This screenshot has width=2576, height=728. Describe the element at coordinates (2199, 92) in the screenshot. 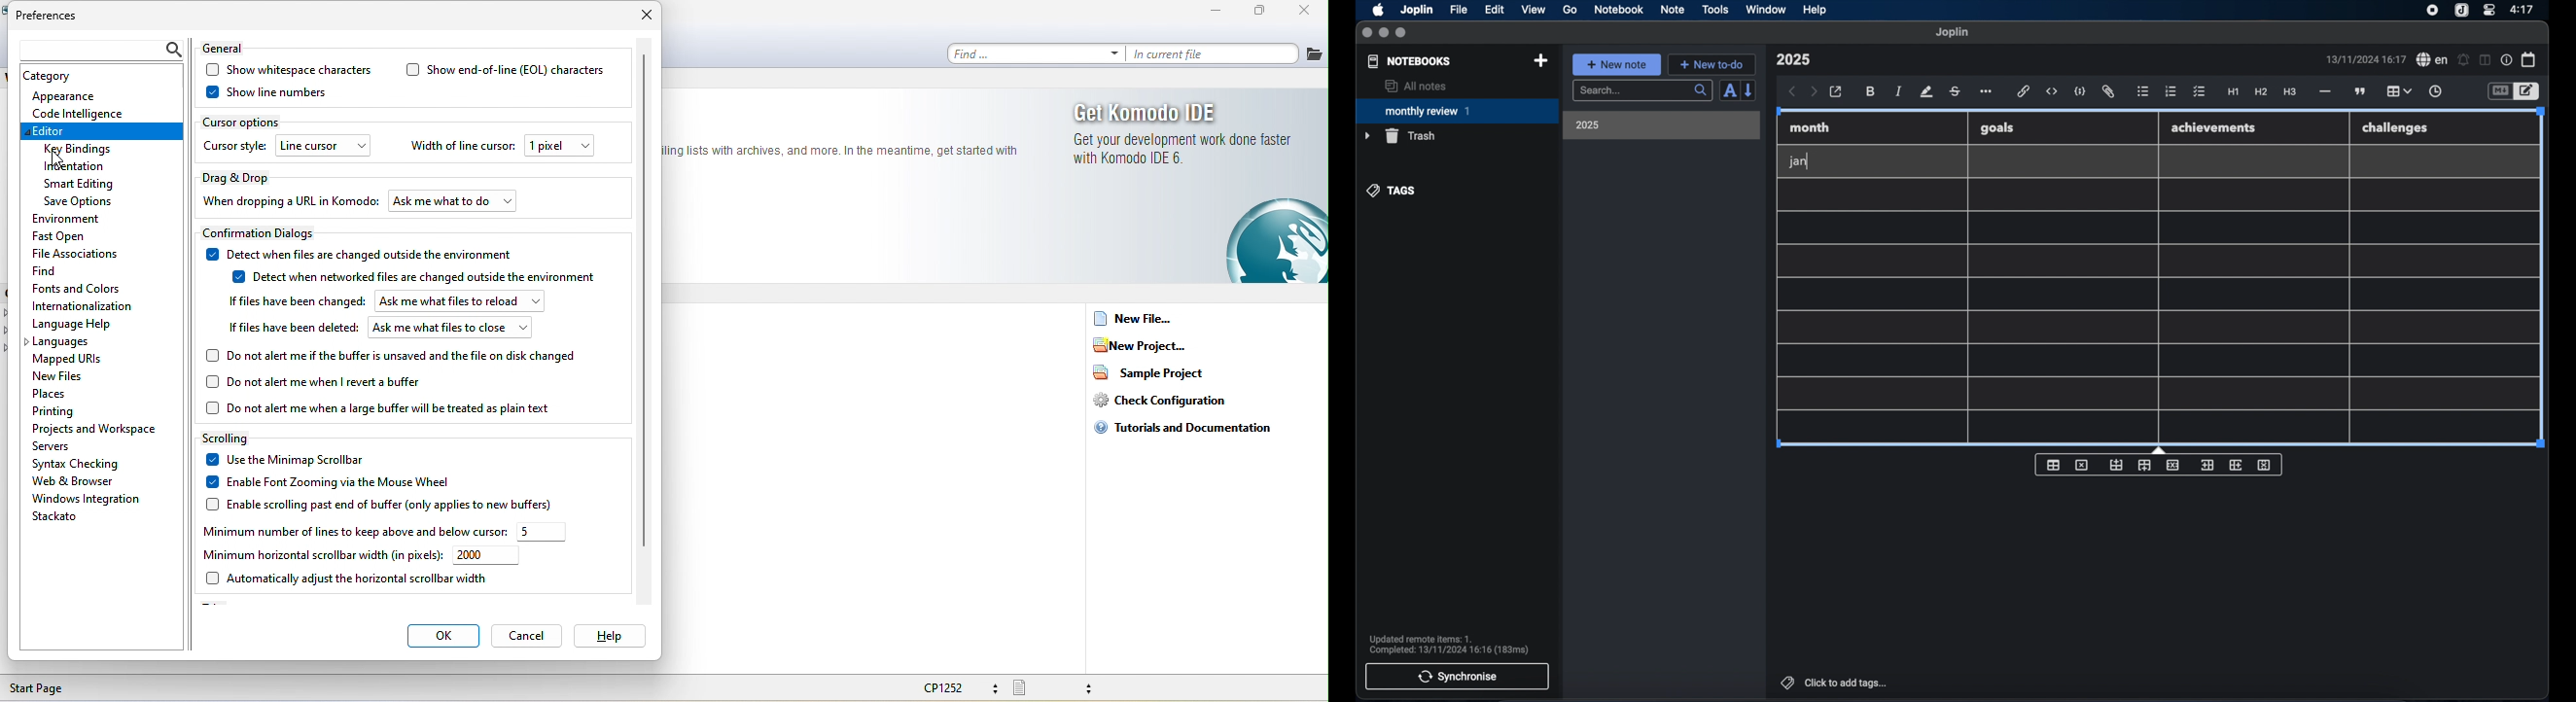

I see `check  list` at that location.